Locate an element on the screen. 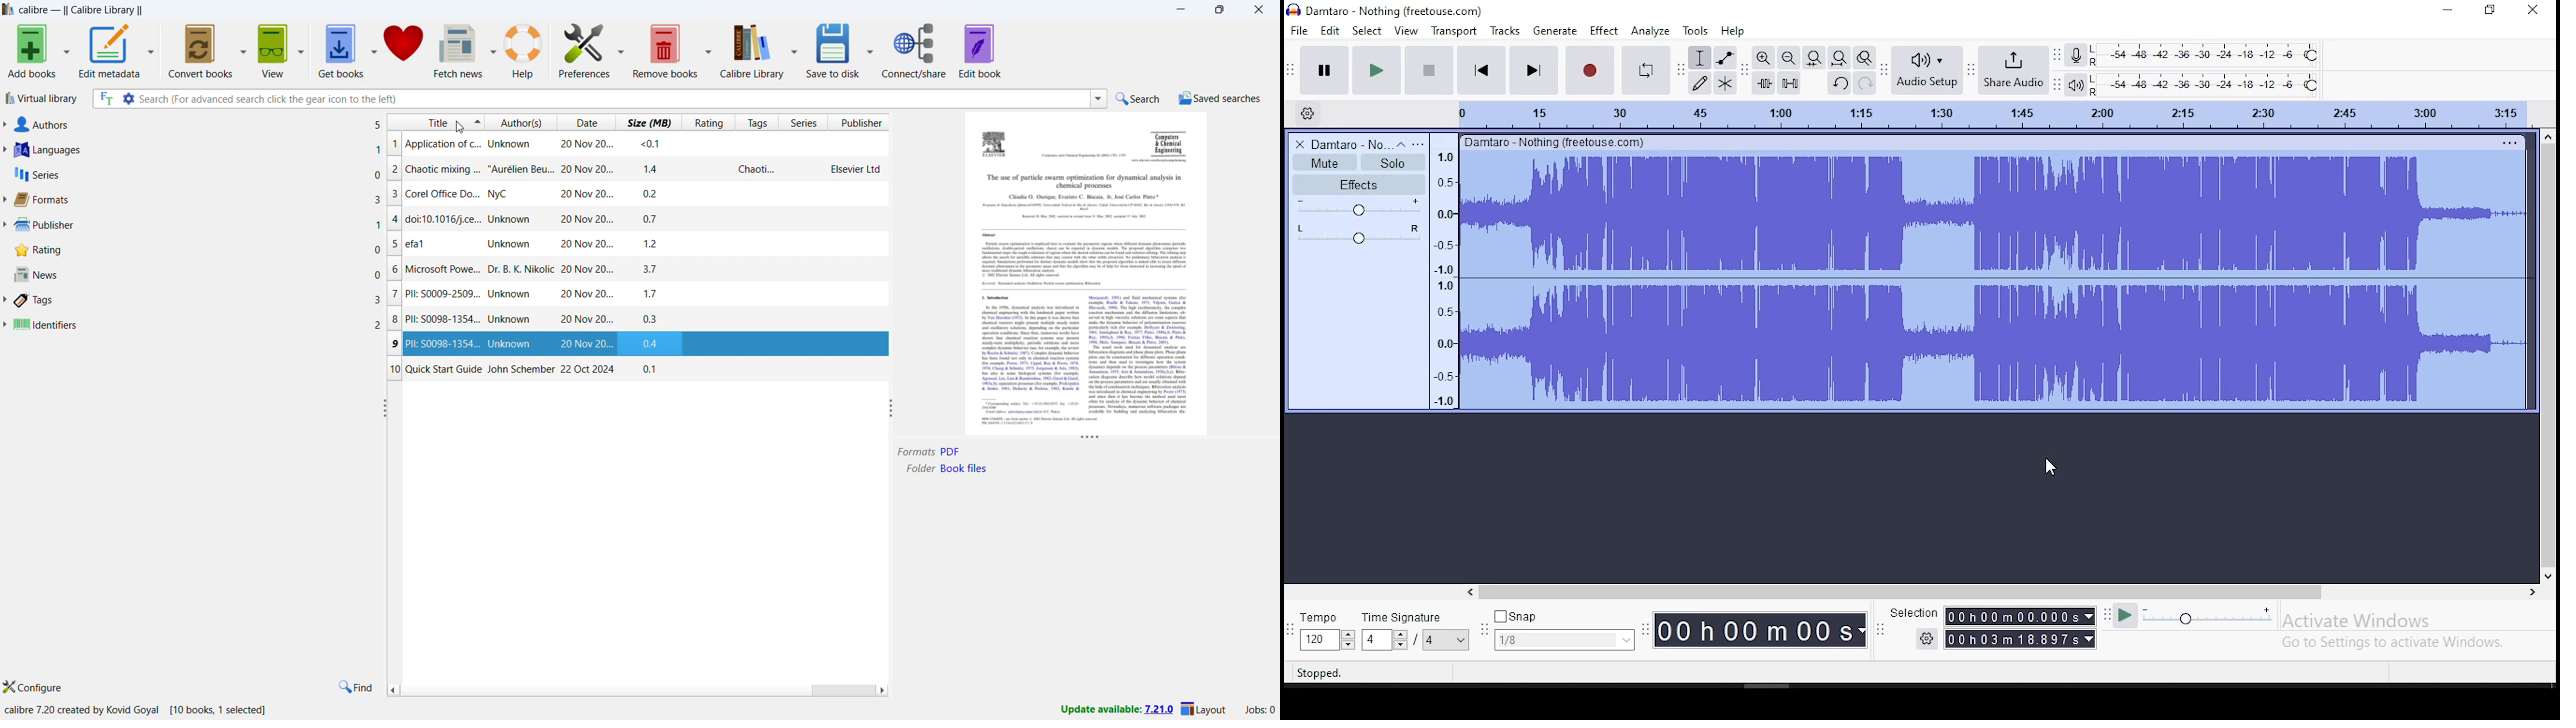 This screenshot has width=2576, height=728. scrollbar is located at coordinates (839, 689).